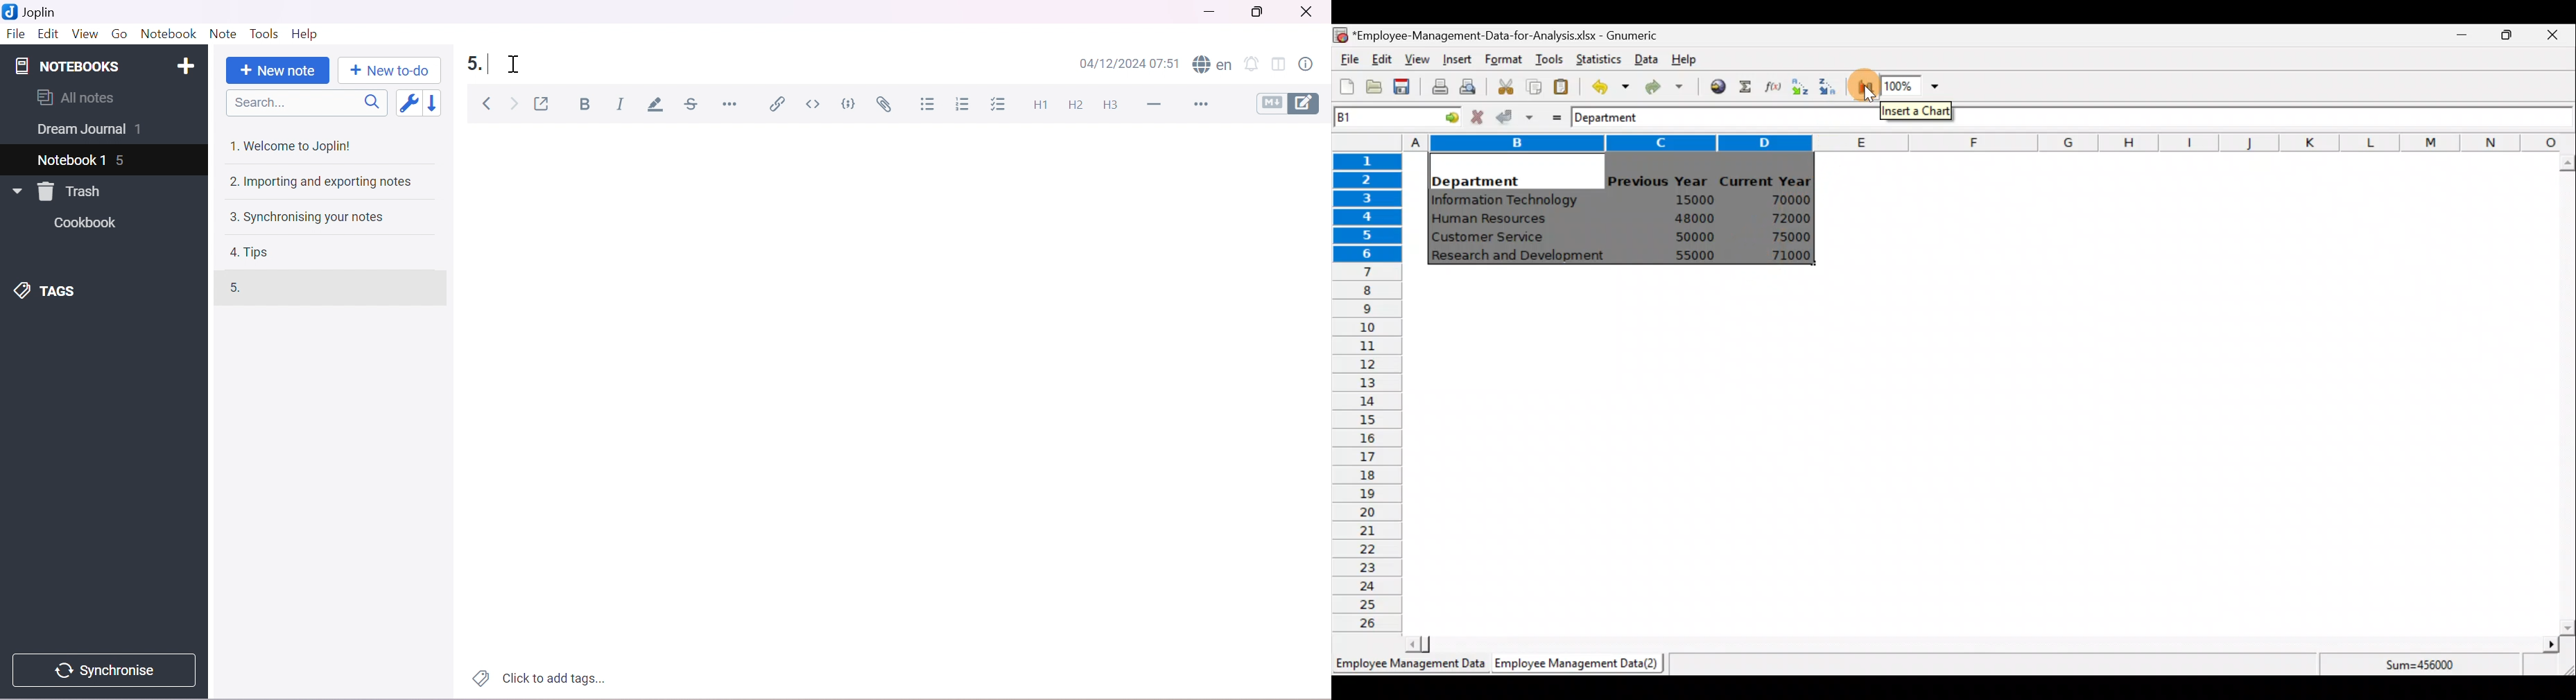  What do you see at coordinates (1416, 60) in the screenshot?
I see `View` at bounding box center [1416, 60].